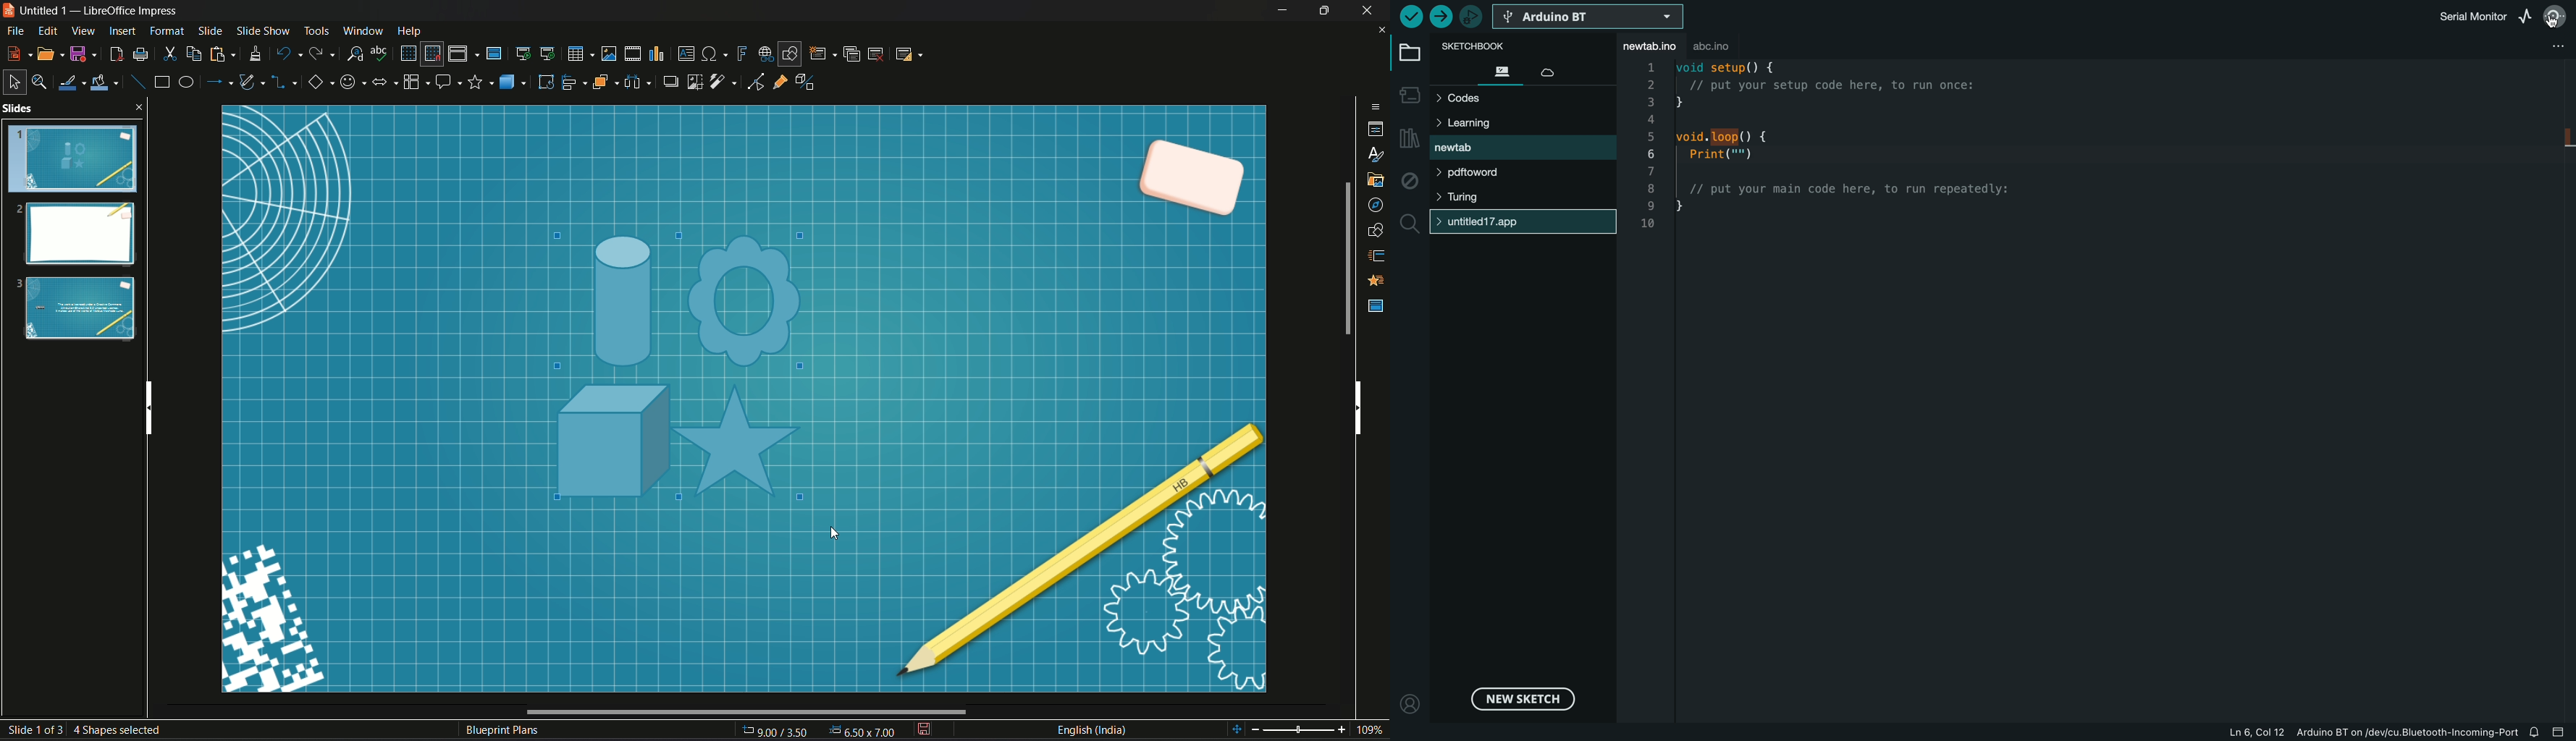 This screenshot has width=2576, height=756. What do you see at coordinates (1323, 10) in the screenshot?
I see `Minimize/Maximize` at bounding box center [1323, 10].